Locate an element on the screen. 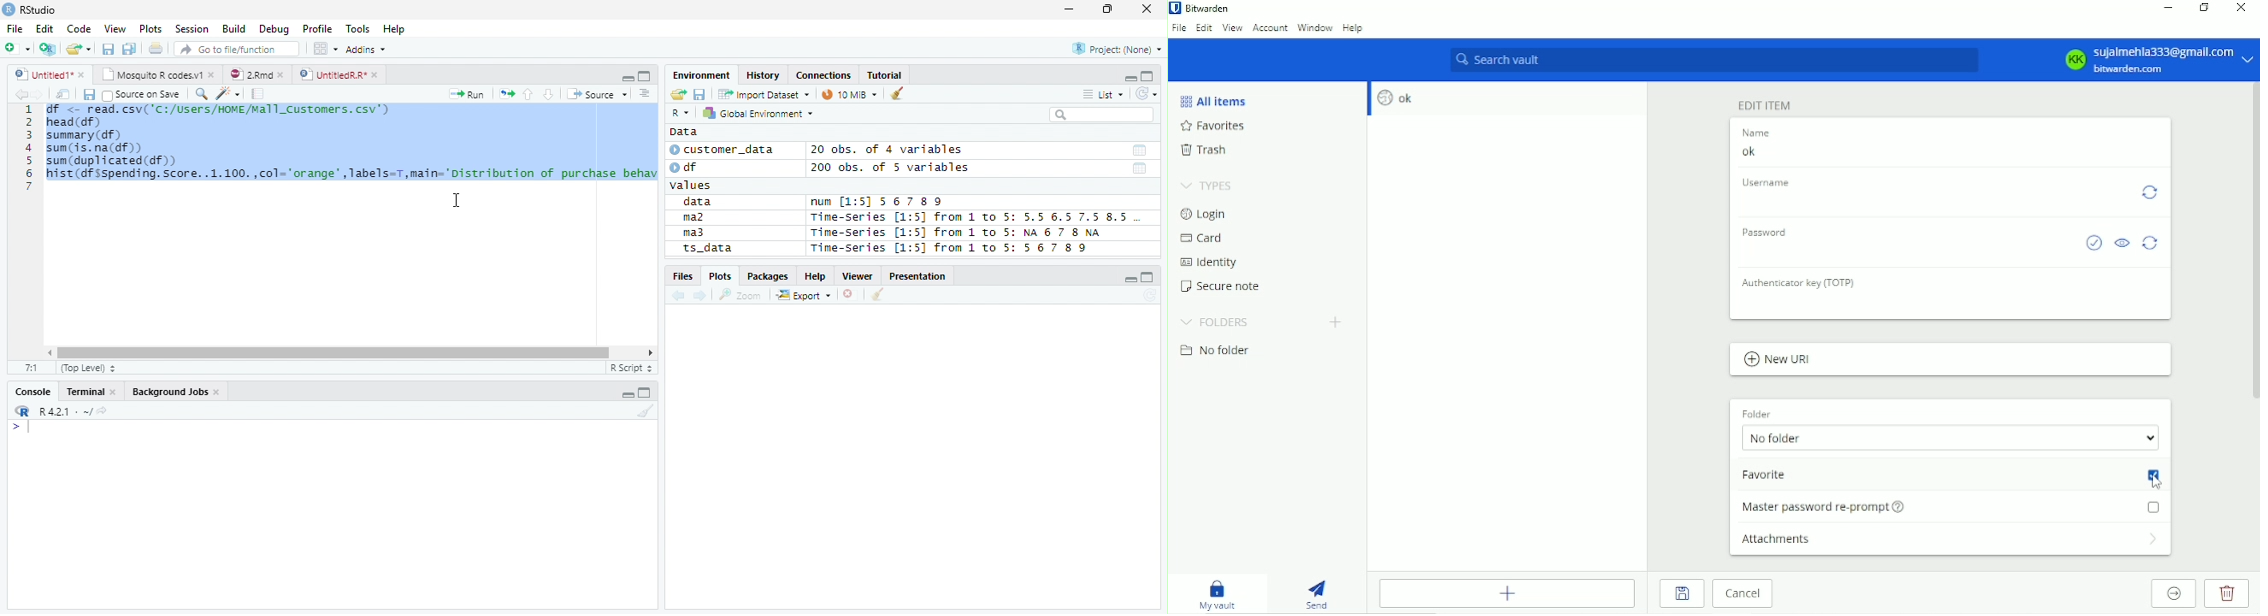  Date is located at coordinates (1140, 169).